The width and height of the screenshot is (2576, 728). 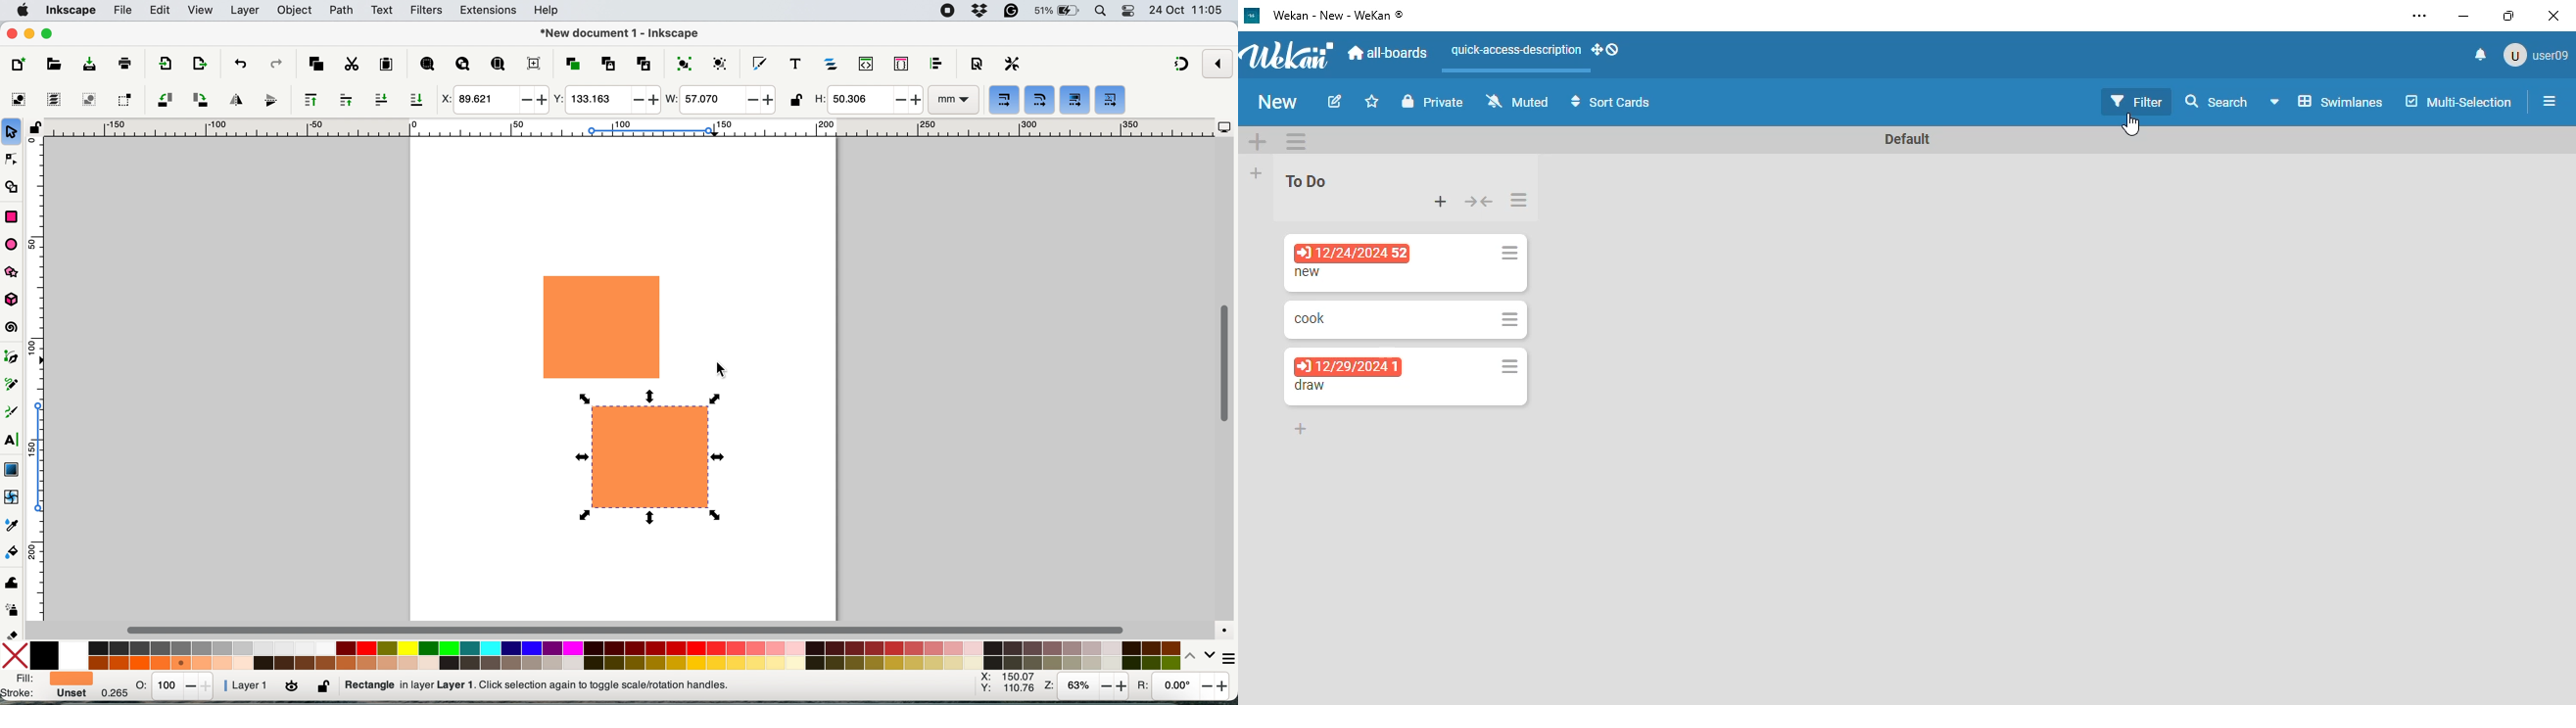 What do you see at coordinates (247, 686) in the screenshot?
I see `layer 1` at bounding box center [247, 686].